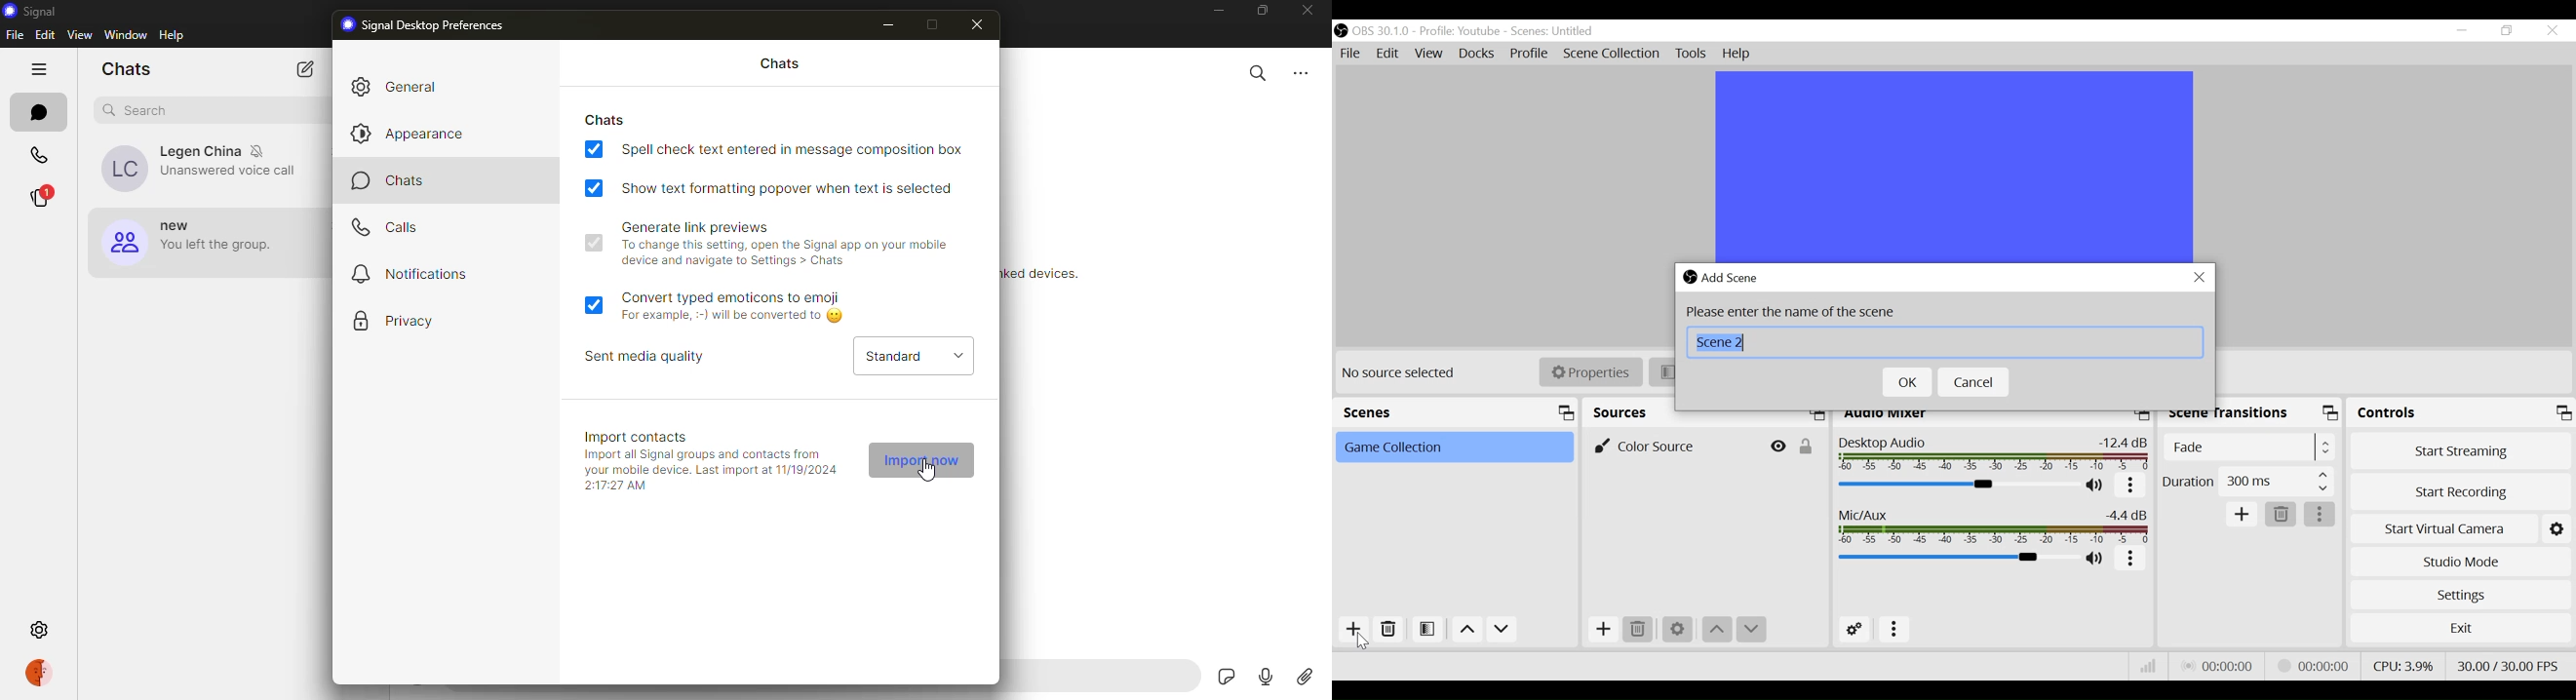 The image size is (2576, 700). Describe the element at coordinates (1945, 343) in the screenshot. I see `Scene 2` at that location.